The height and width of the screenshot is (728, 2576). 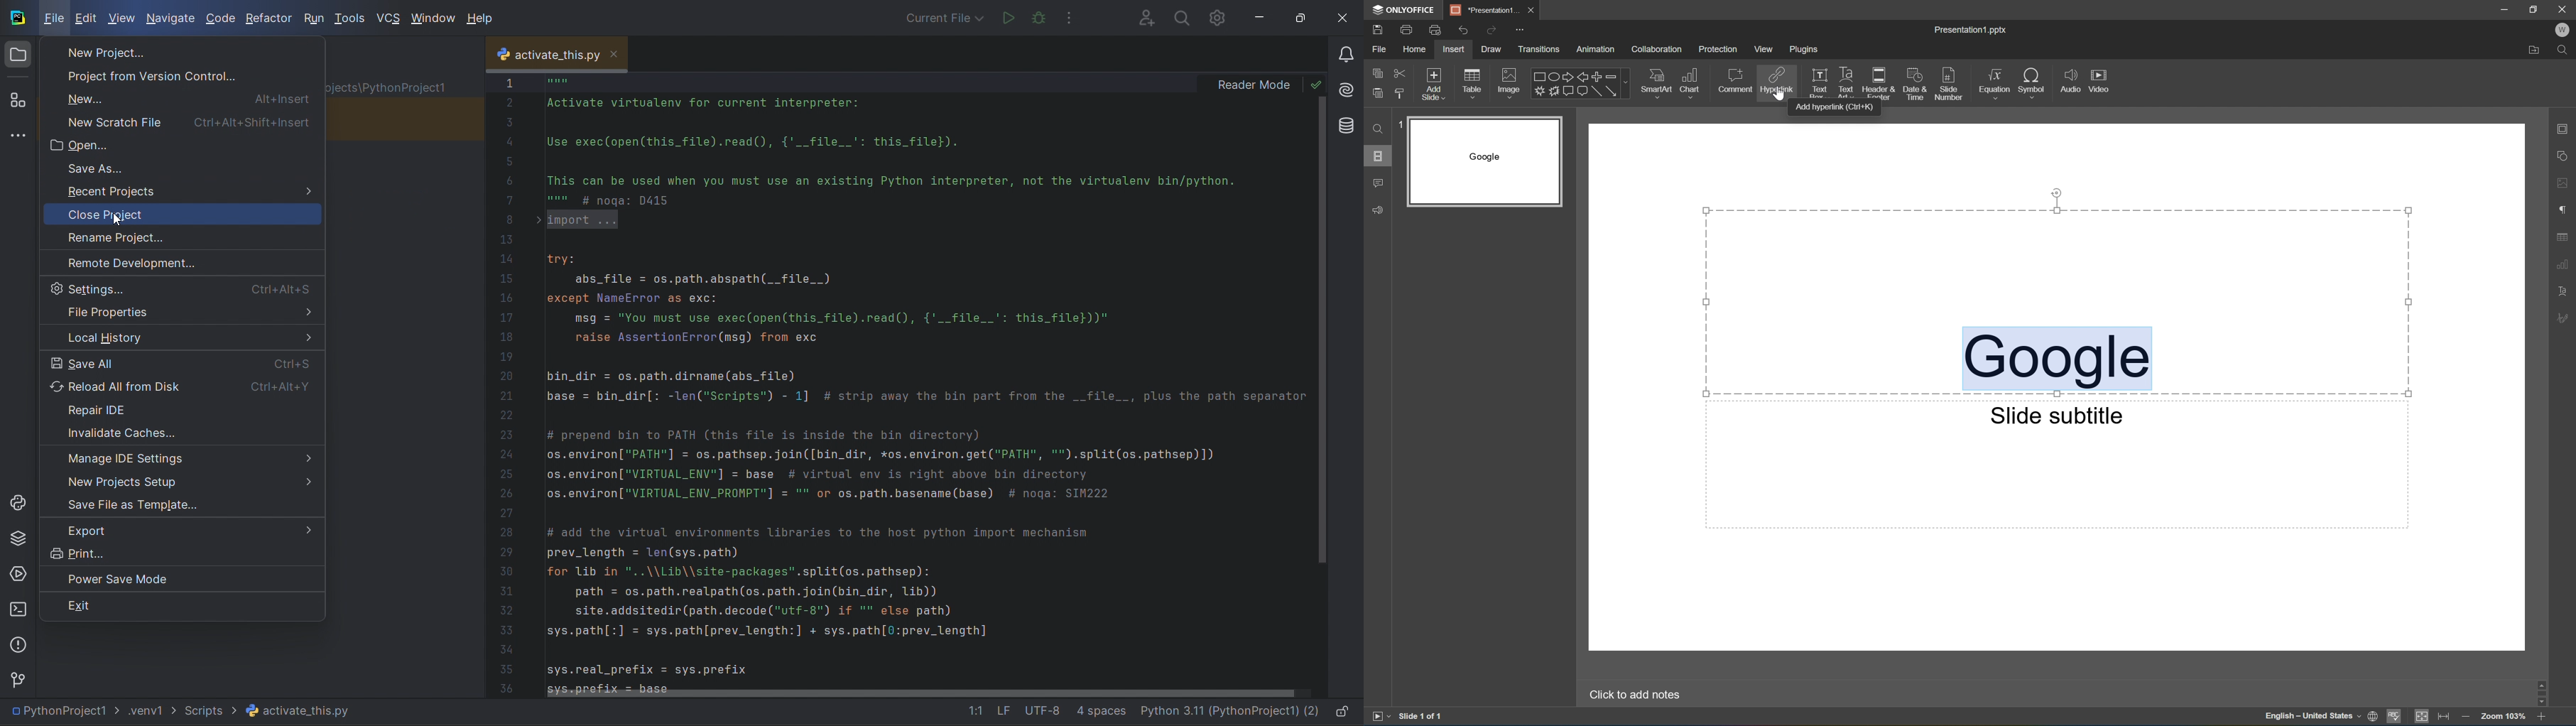 I want to click on Feedback and support, so click(x=1377, y=209).